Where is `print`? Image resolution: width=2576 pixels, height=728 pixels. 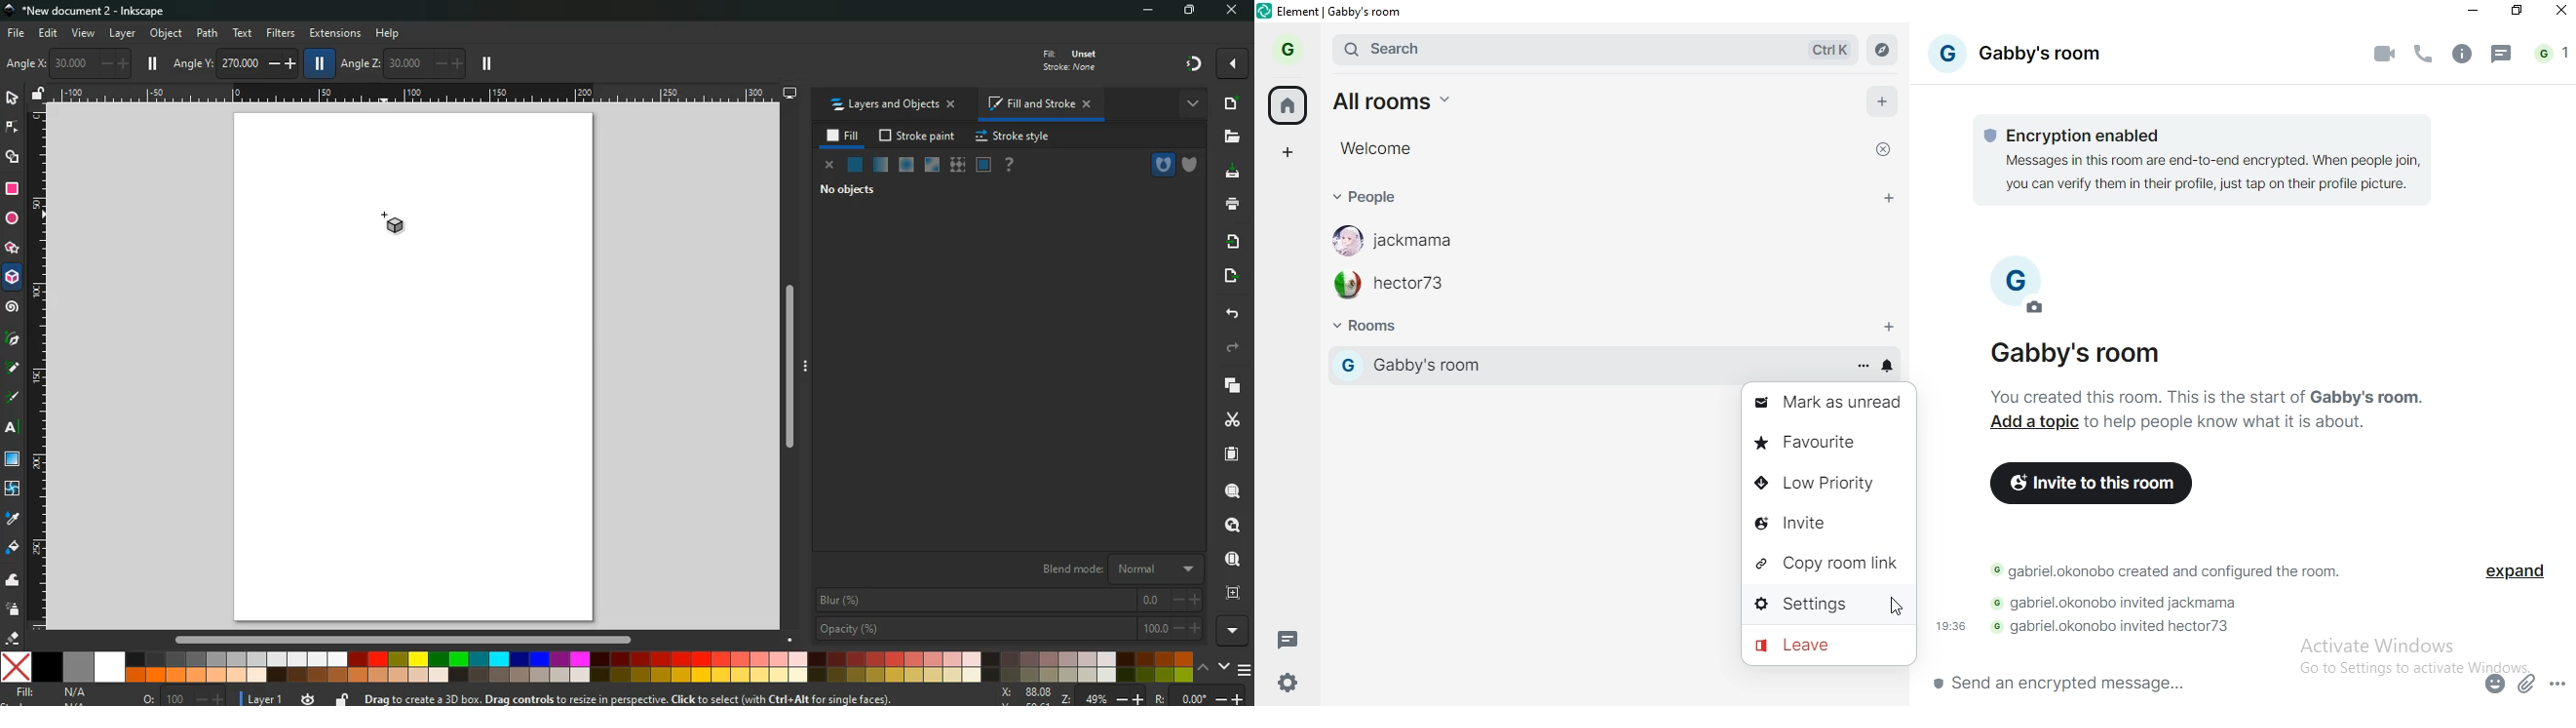 print is located at coordinates (1232, 203).